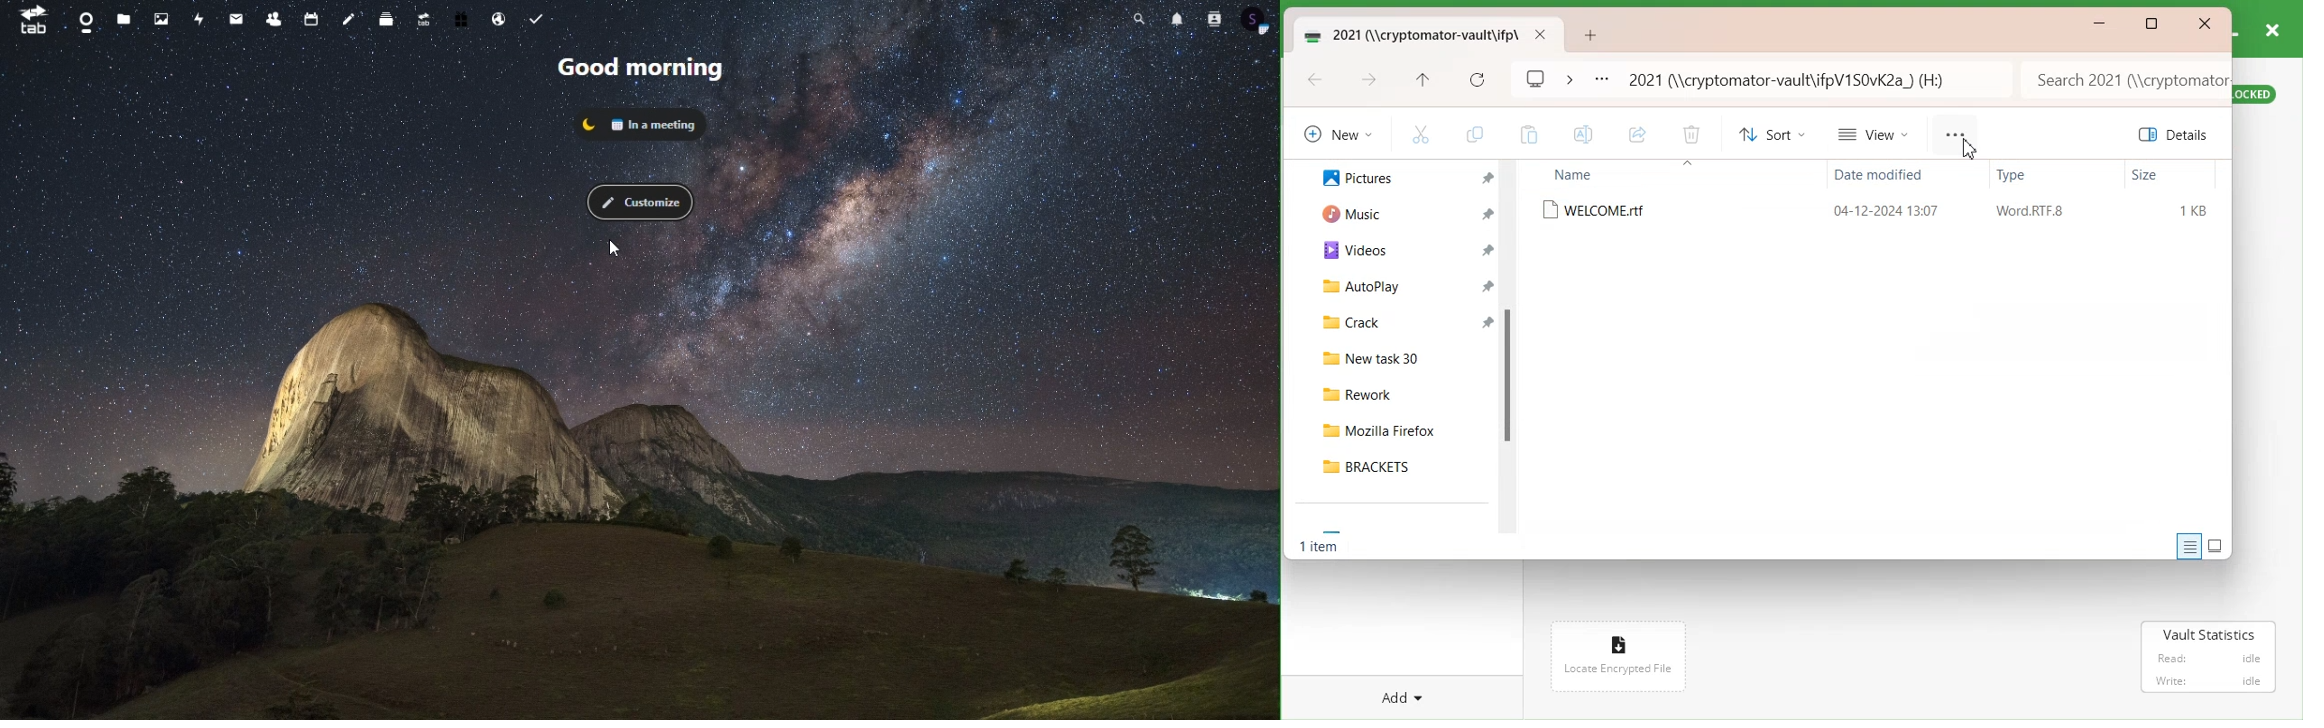 The width and height of the screenshot is (2324, 728). Describe the element at coordinates (1474, 134) in the screenshot. I see `Copy` at that location.